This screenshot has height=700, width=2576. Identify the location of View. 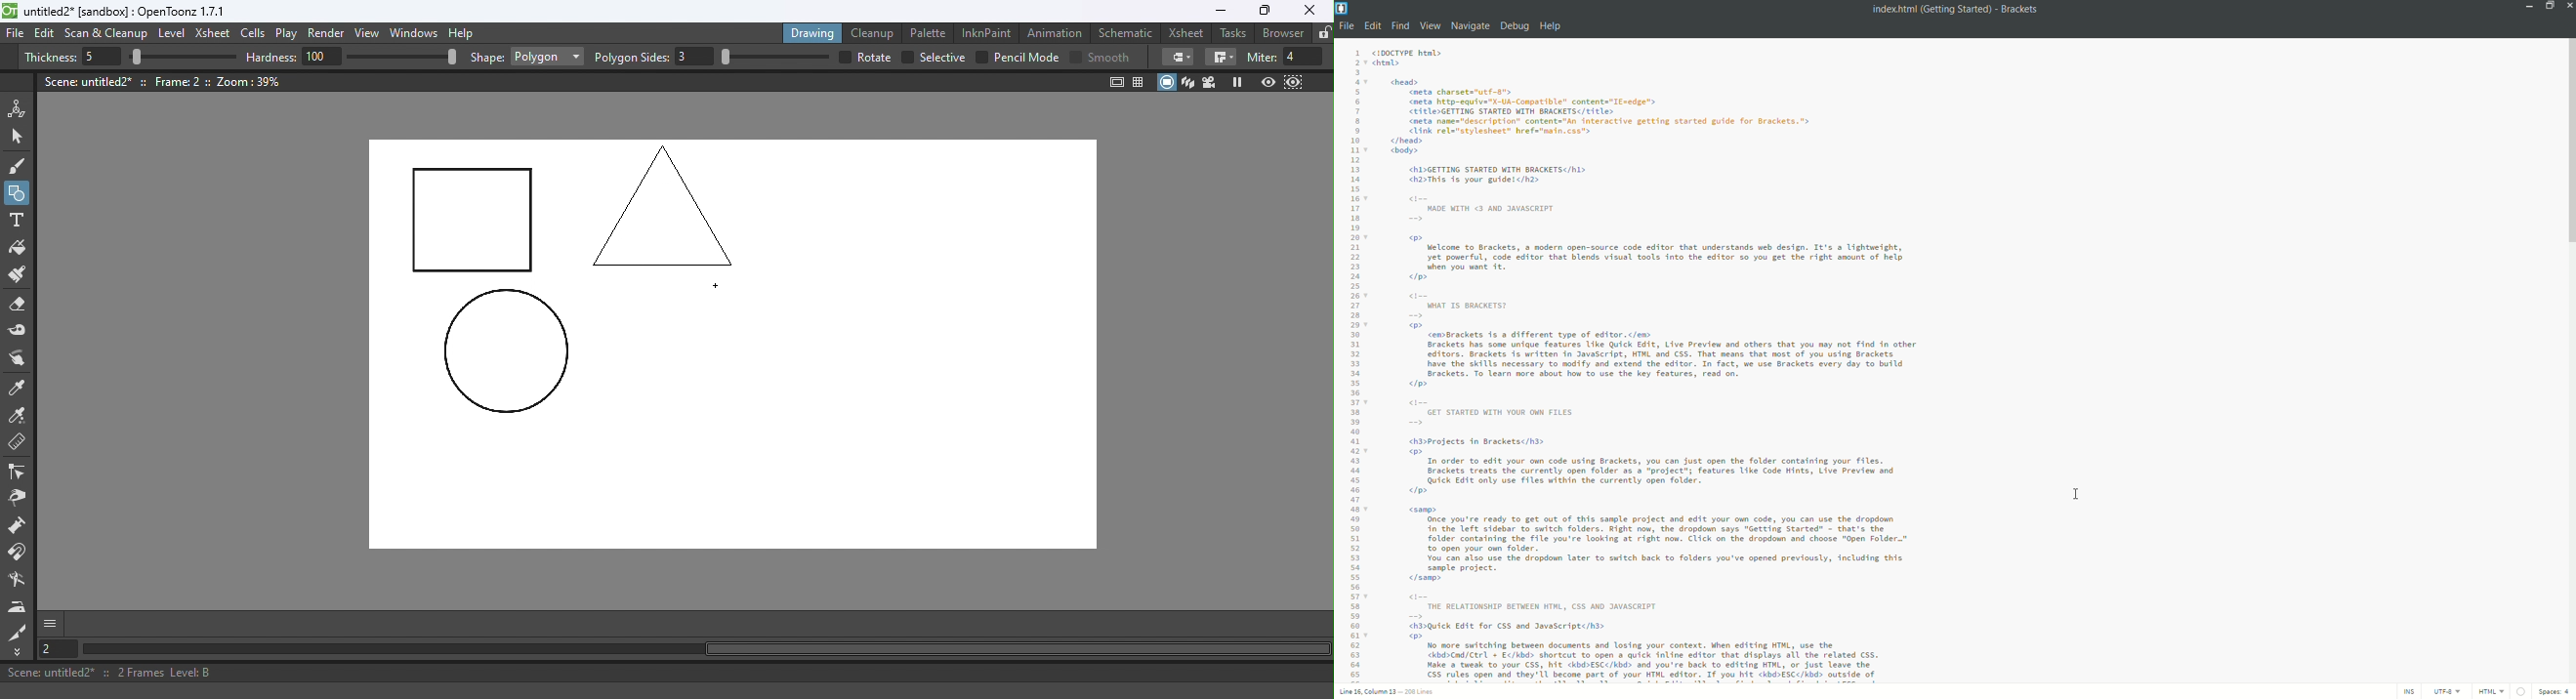
(370, 35).